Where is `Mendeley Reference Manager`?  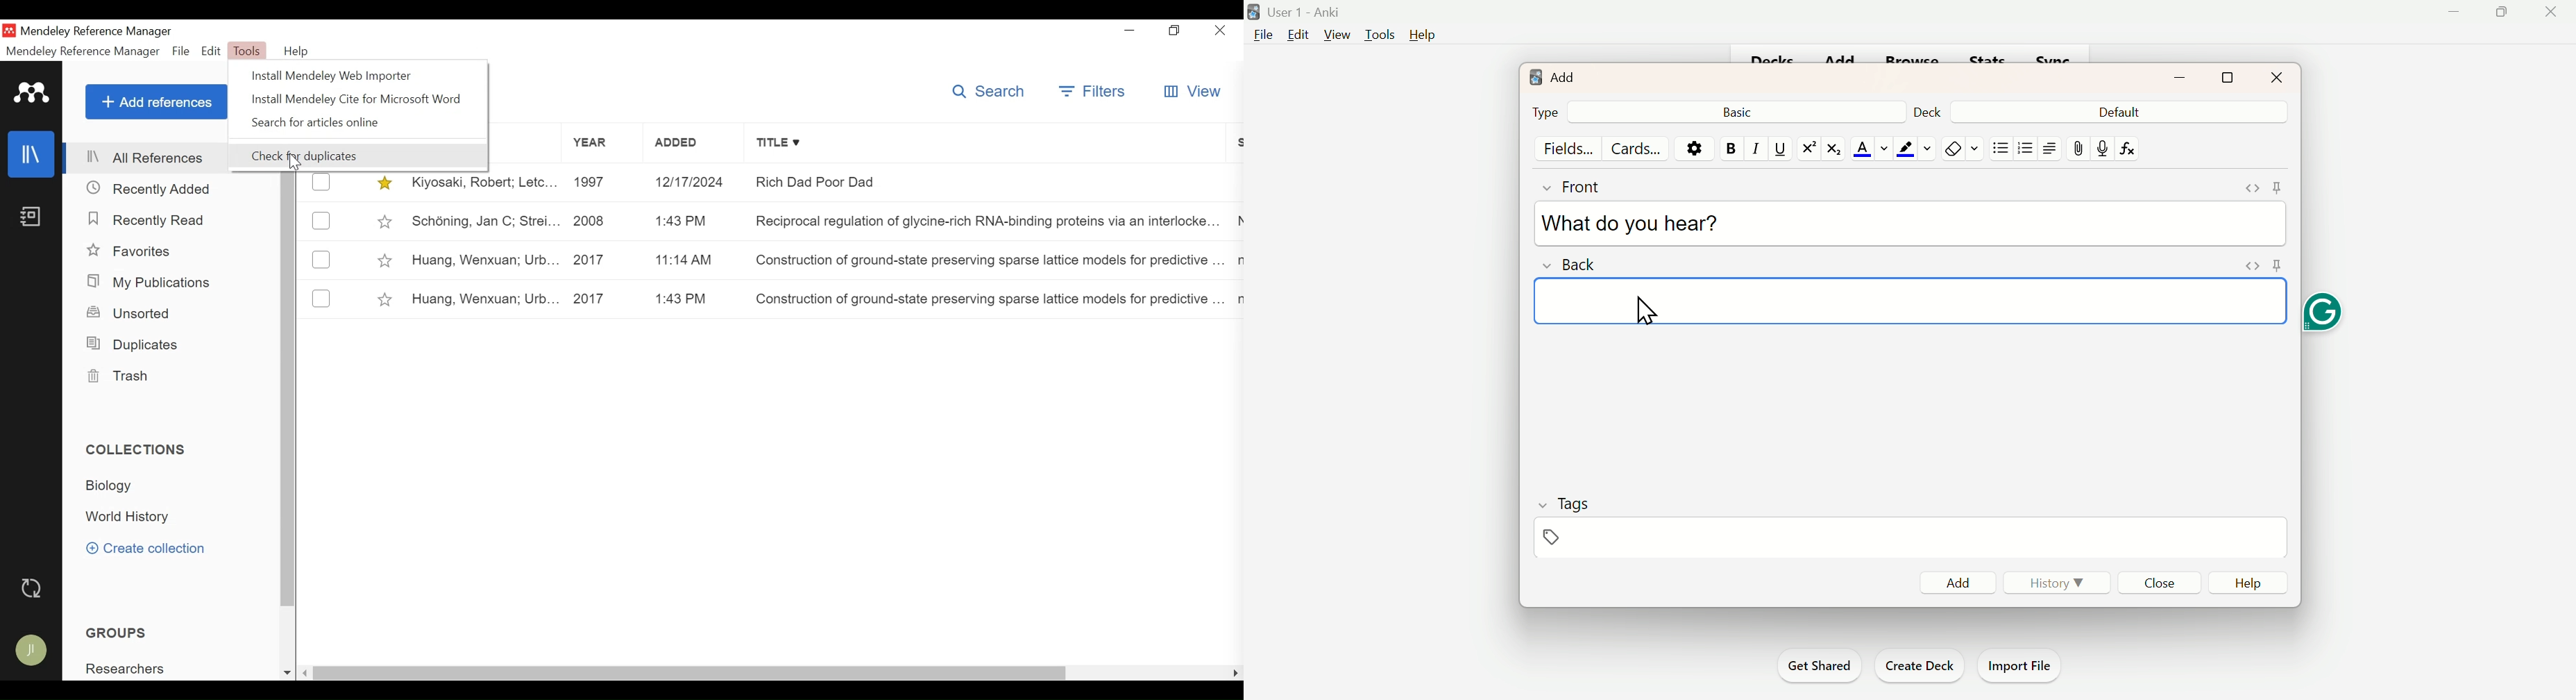
Mendeley Reference Manager is located at coordinates (100, 32).